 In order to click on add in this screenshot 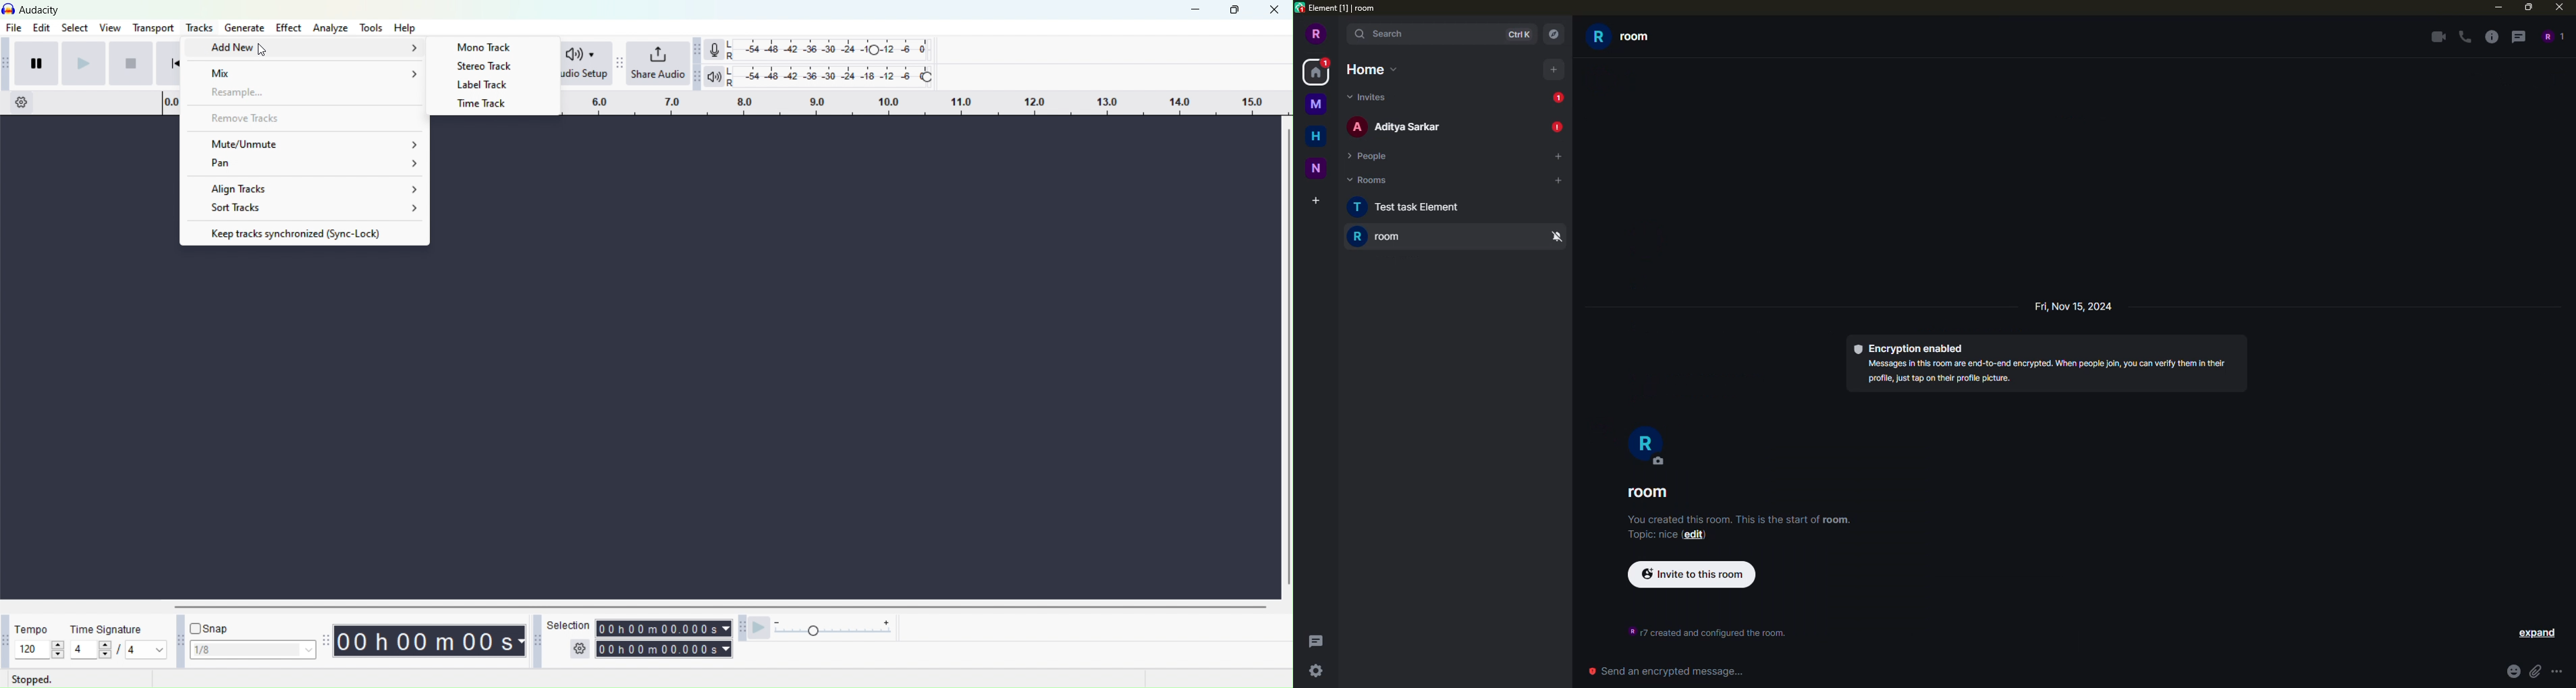, I will do `click(1554, 70)`.